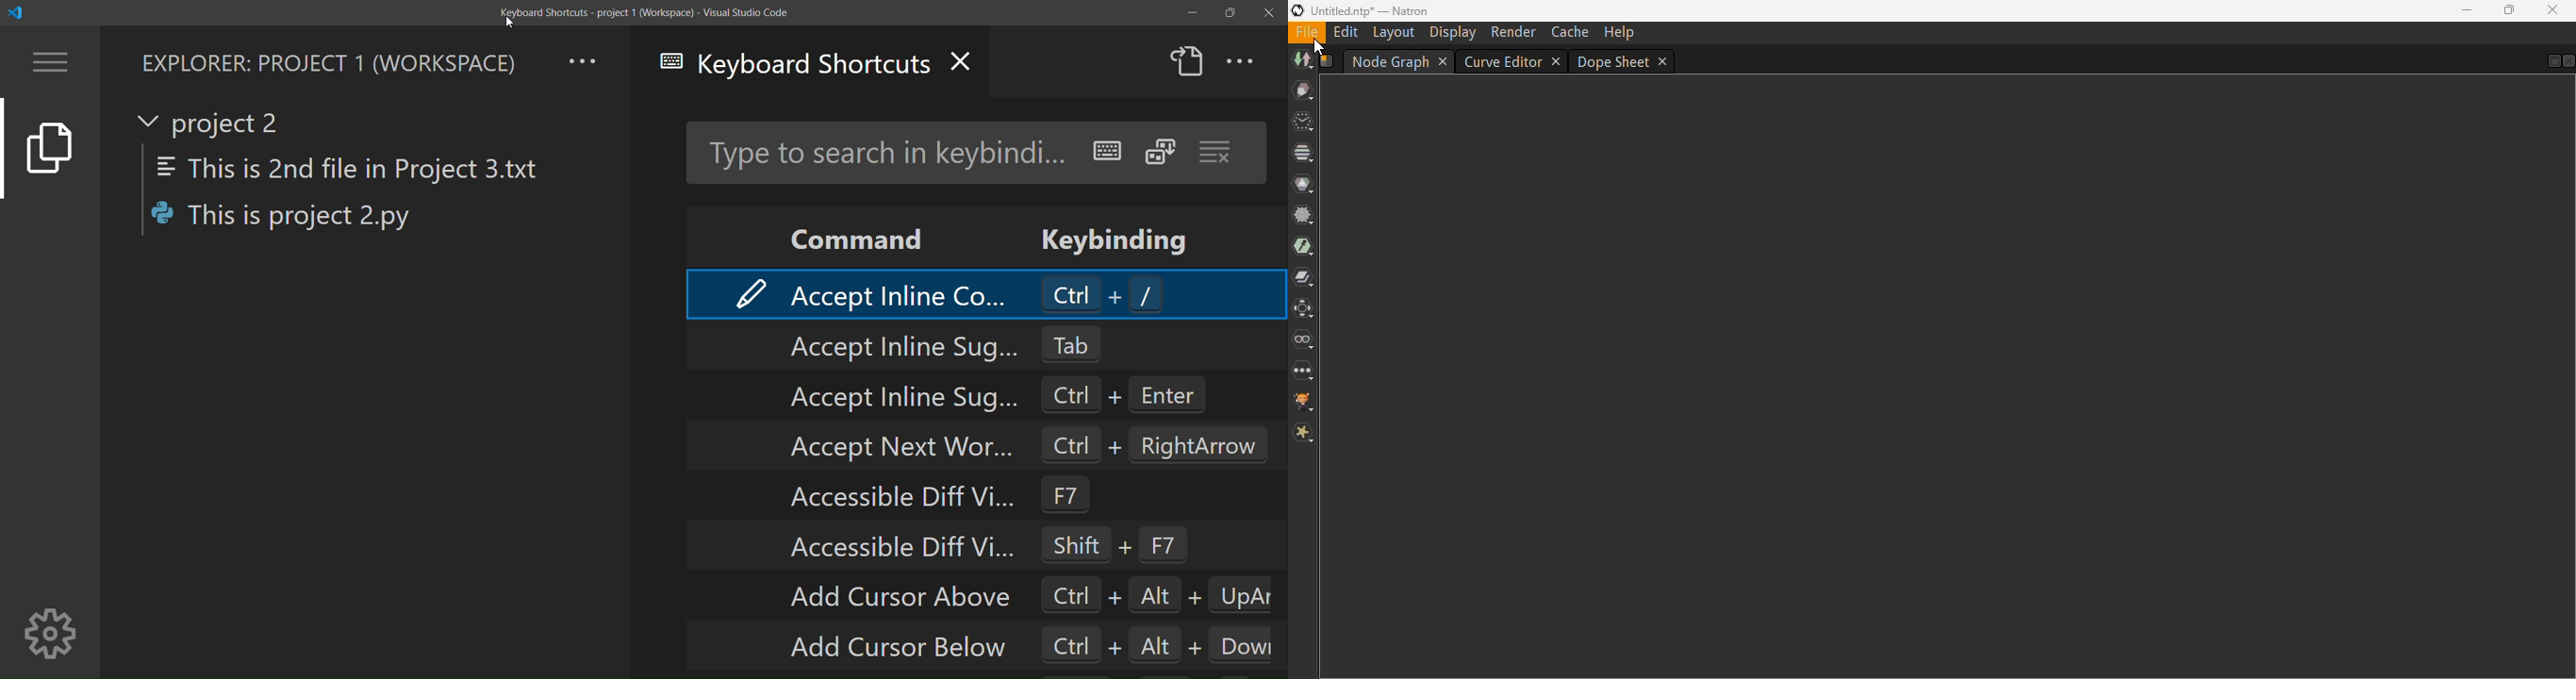 The height and width of the screenshot is (700, 2576). I want to click on F7, so click(1077, 497).